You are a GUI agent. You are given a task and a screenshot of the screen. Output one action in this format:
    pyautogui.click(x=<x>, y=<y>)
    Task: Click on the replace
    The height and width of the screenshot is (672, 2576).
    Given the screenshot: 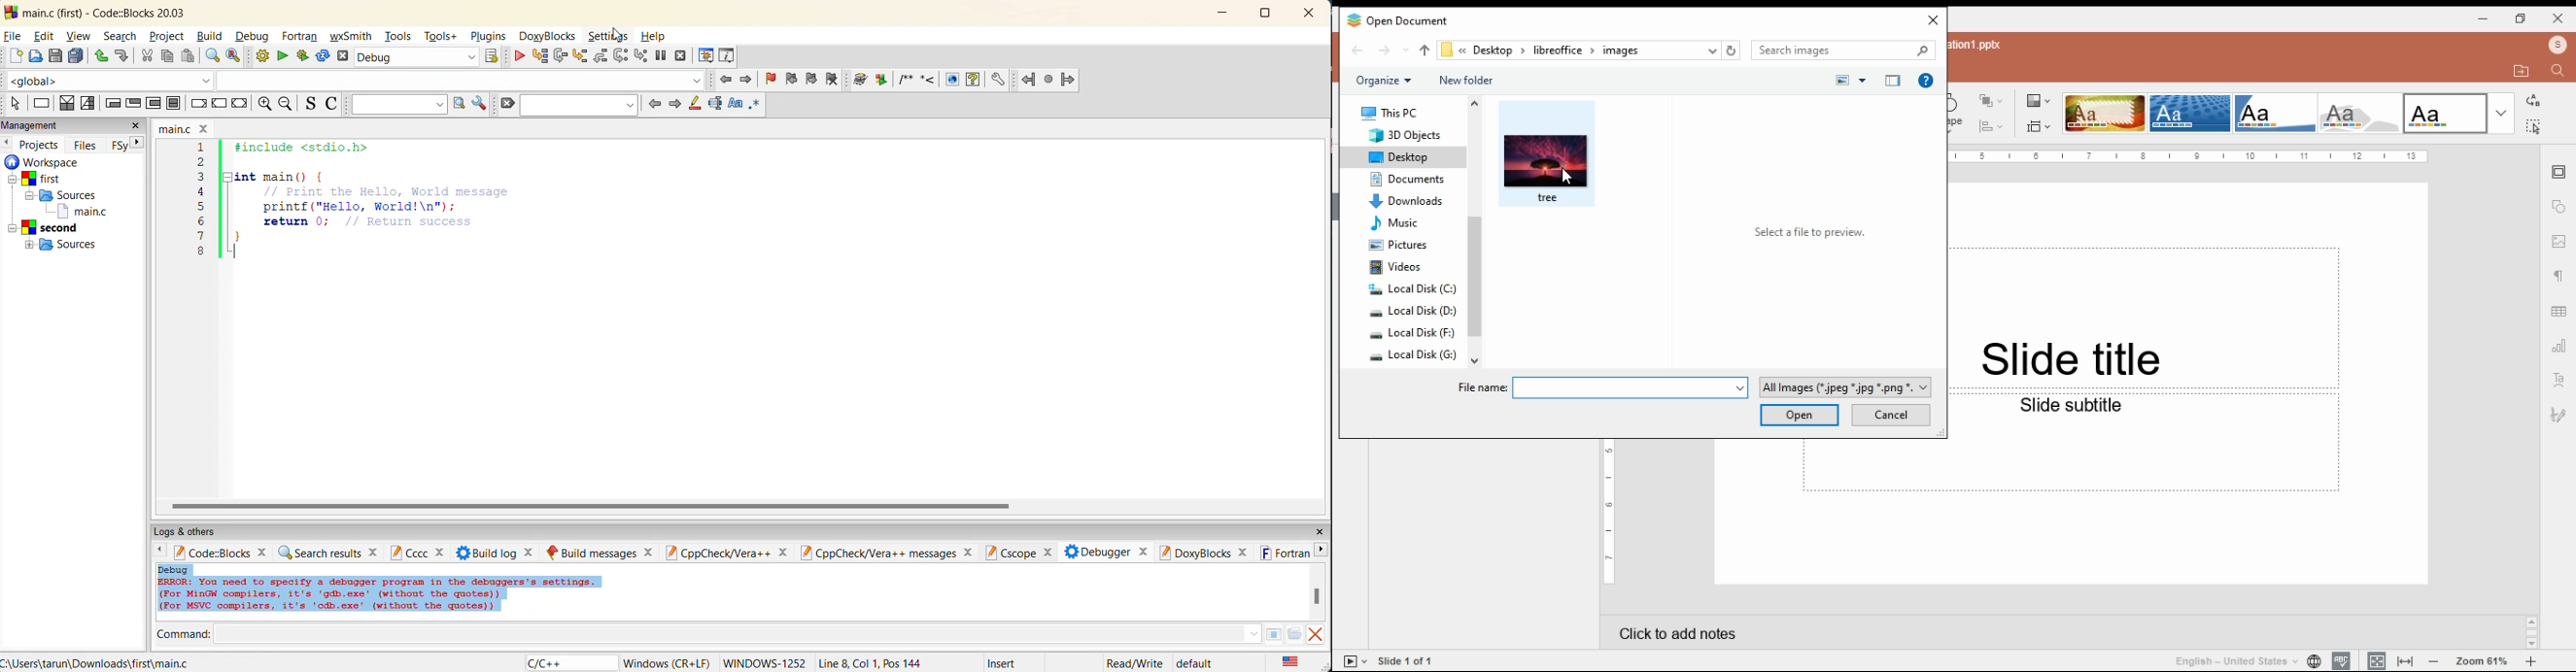 What is the action you would take?
    pyautogui.click(x=2532, y=101)
    